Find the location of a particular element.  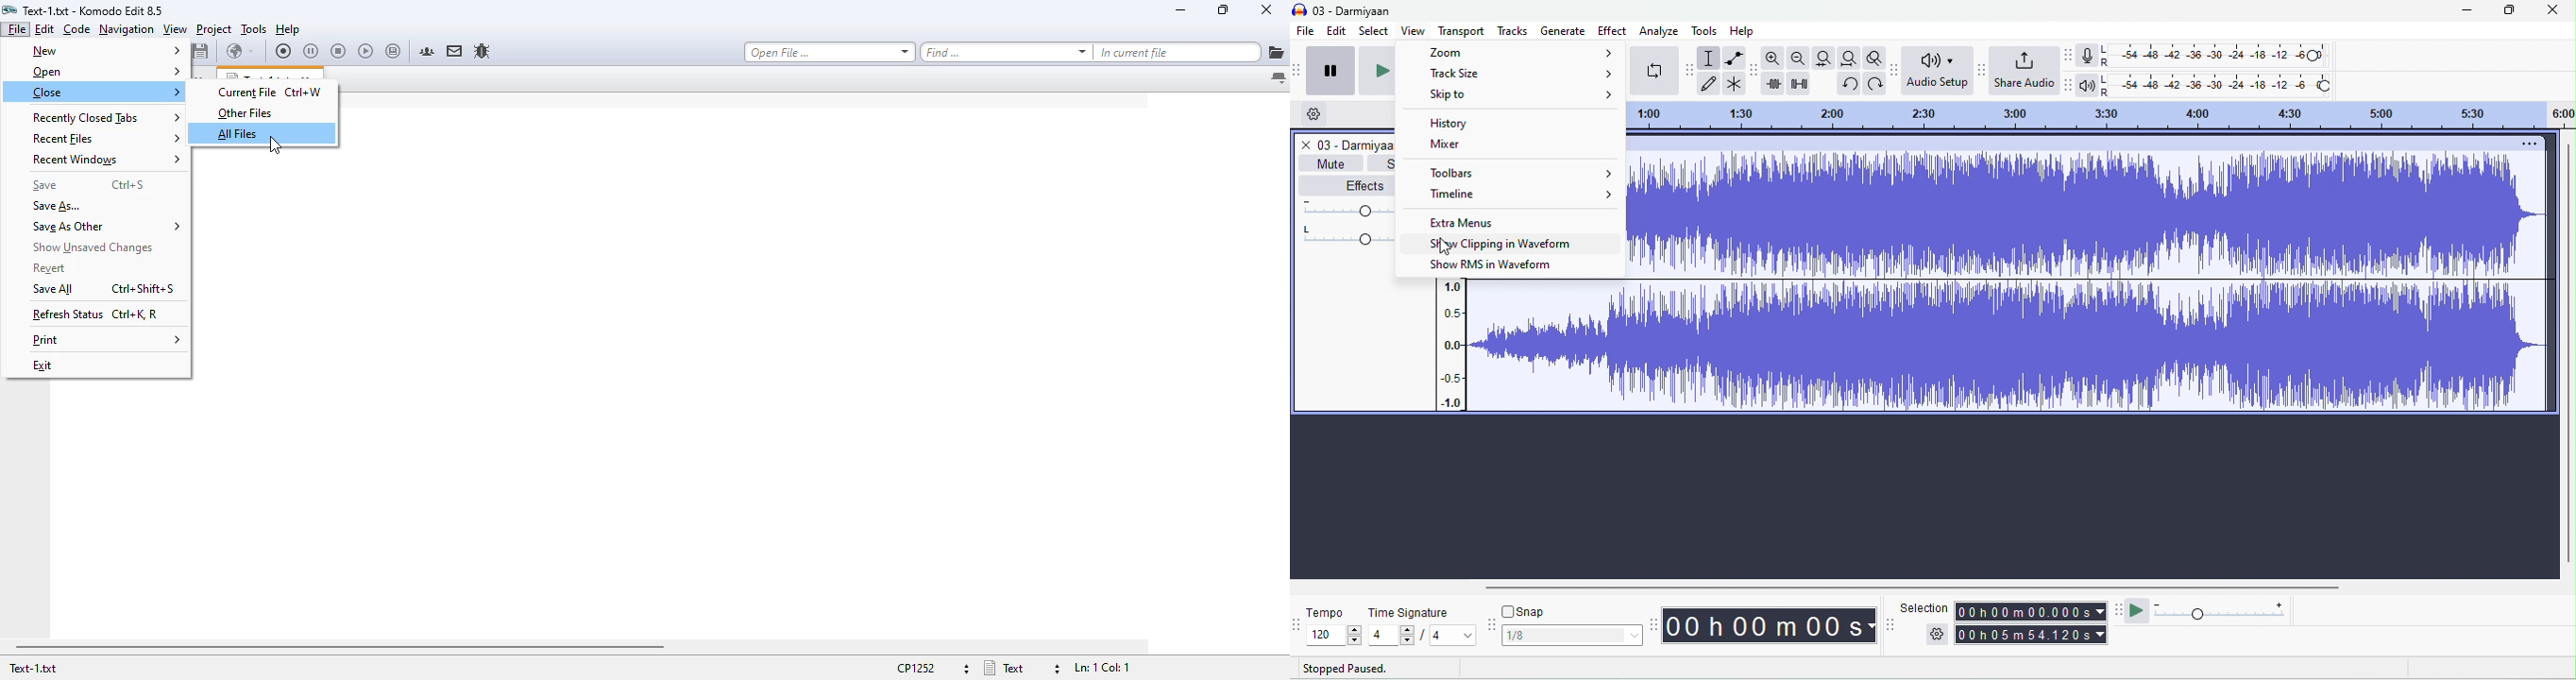

playback speed is located at coordinates (2220, 609).